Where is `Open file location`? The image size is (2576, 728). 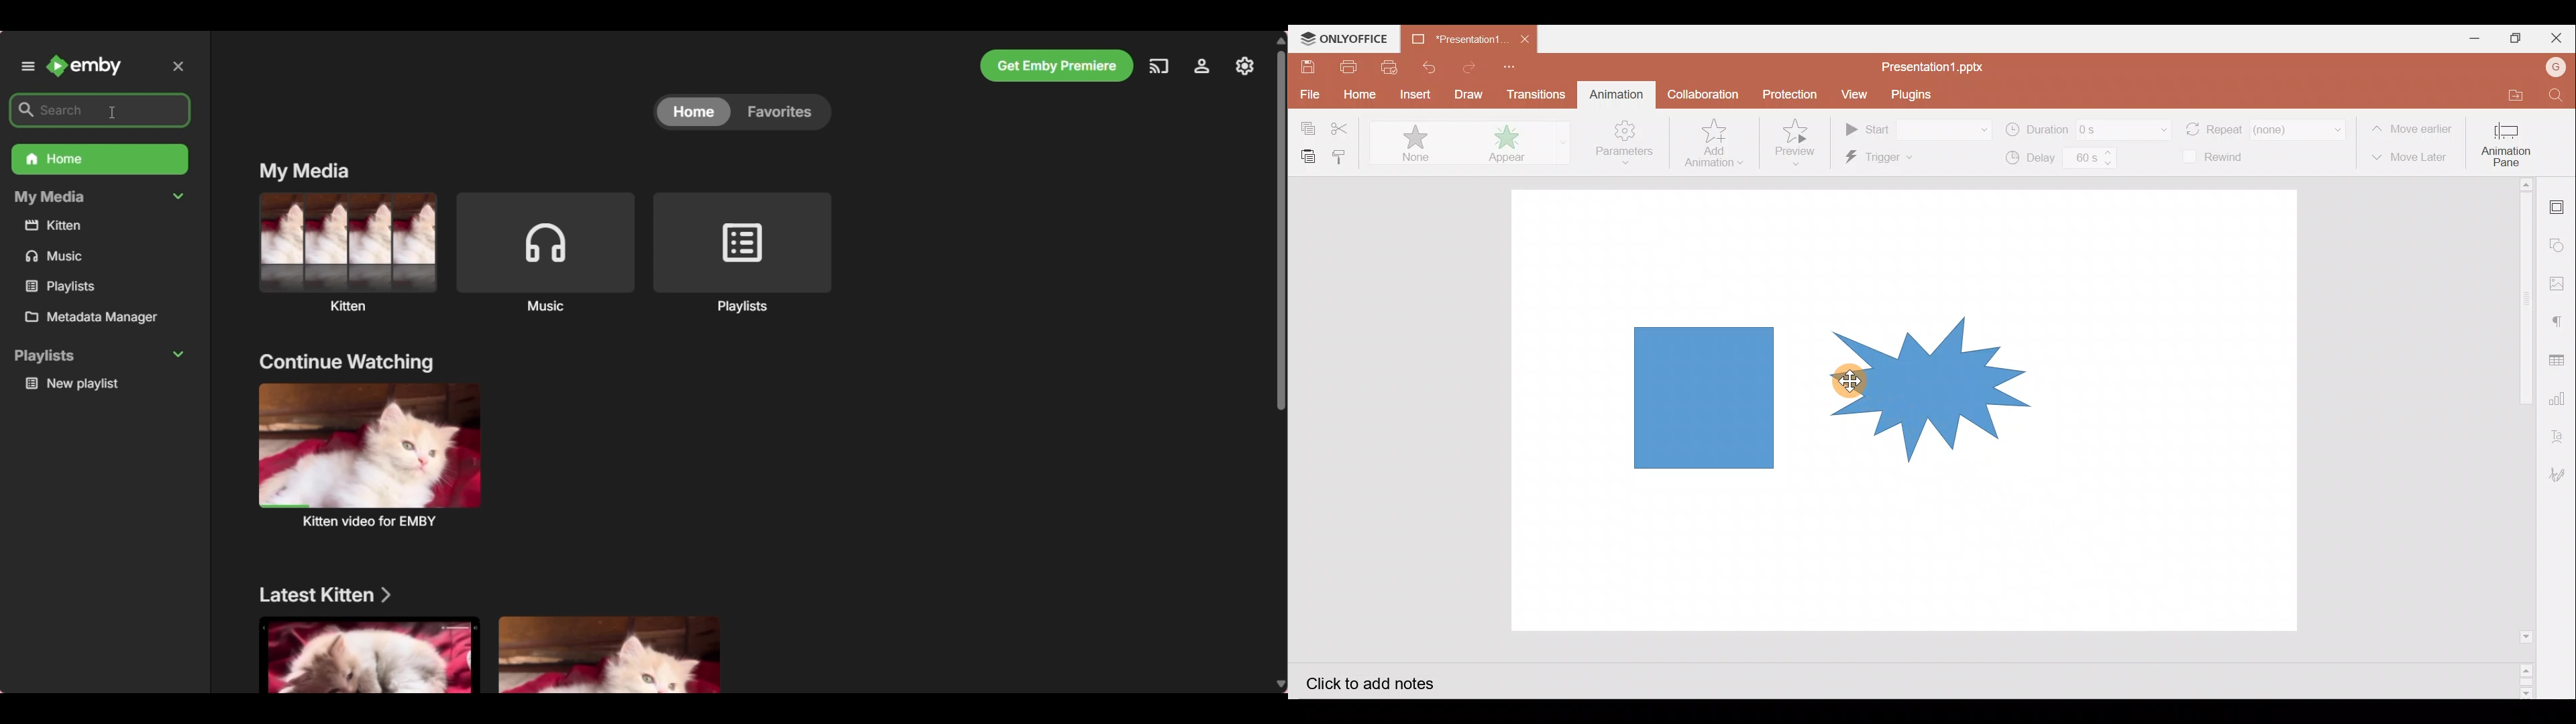
Open file location is located at coordinates (2506, 96).